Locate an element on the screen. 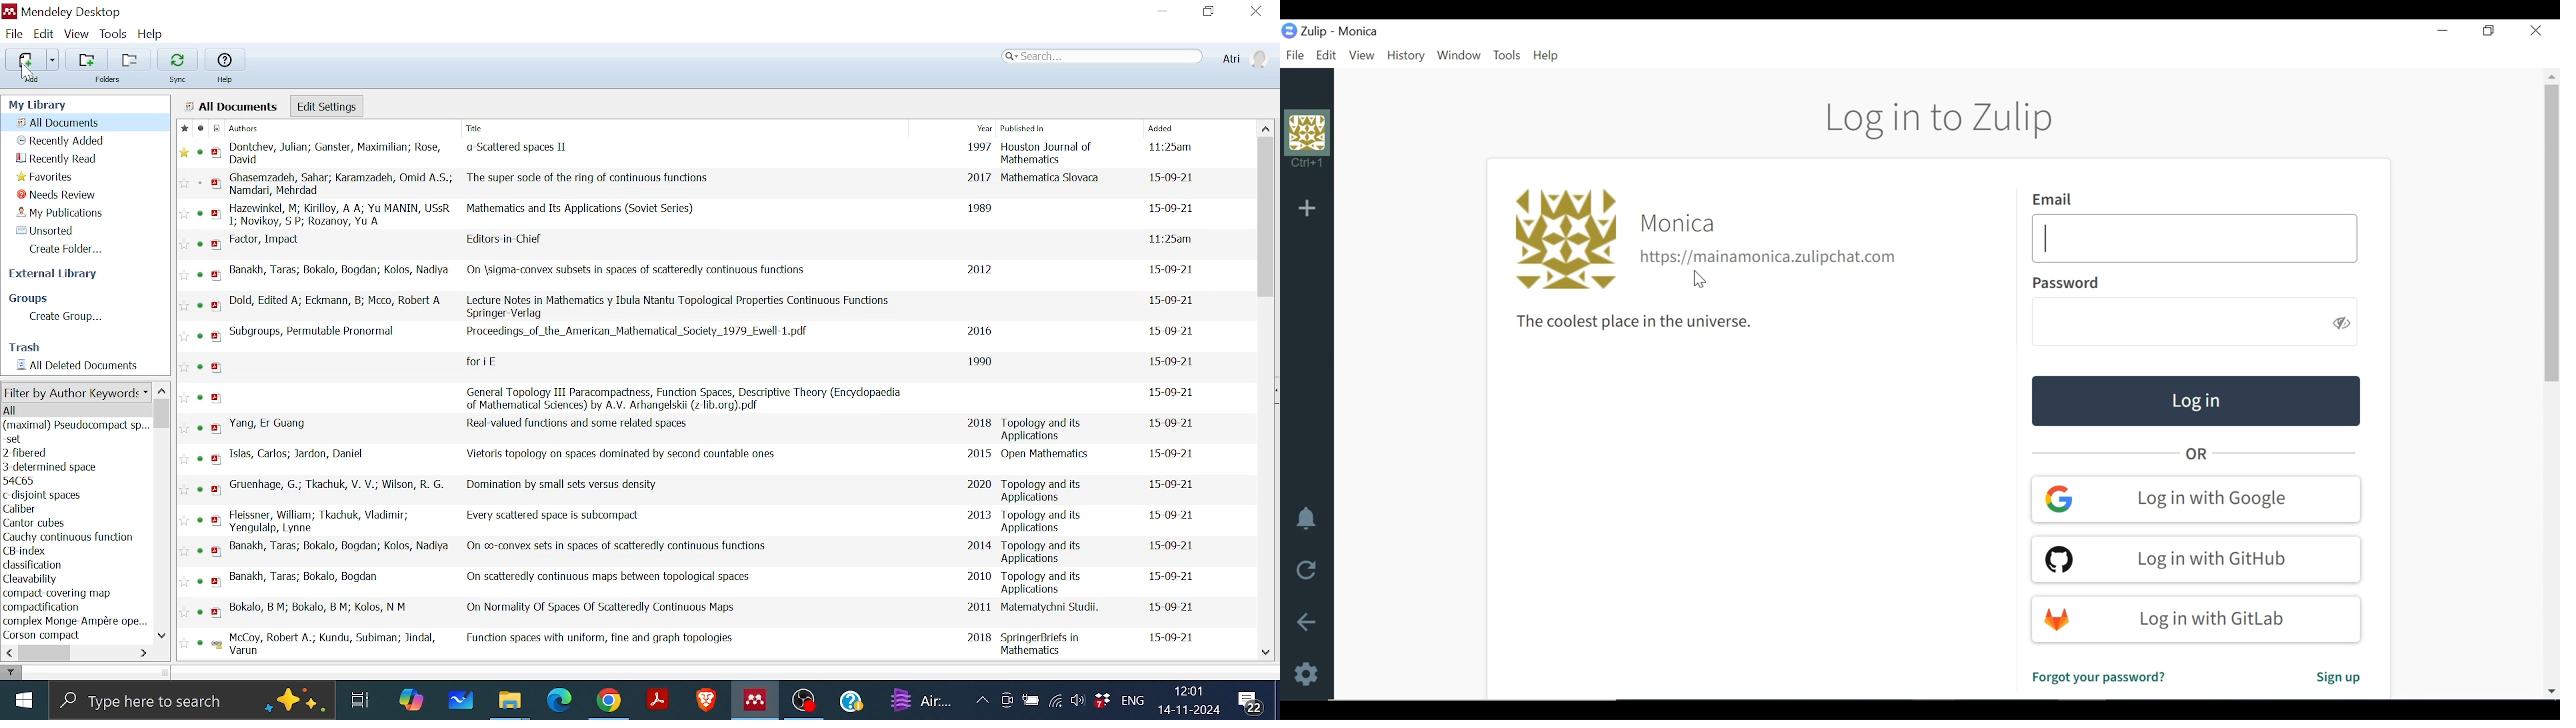 Image resolution: width=2576 pixels, height=728 pixels. 2011 is located at coordinates (976, 608).